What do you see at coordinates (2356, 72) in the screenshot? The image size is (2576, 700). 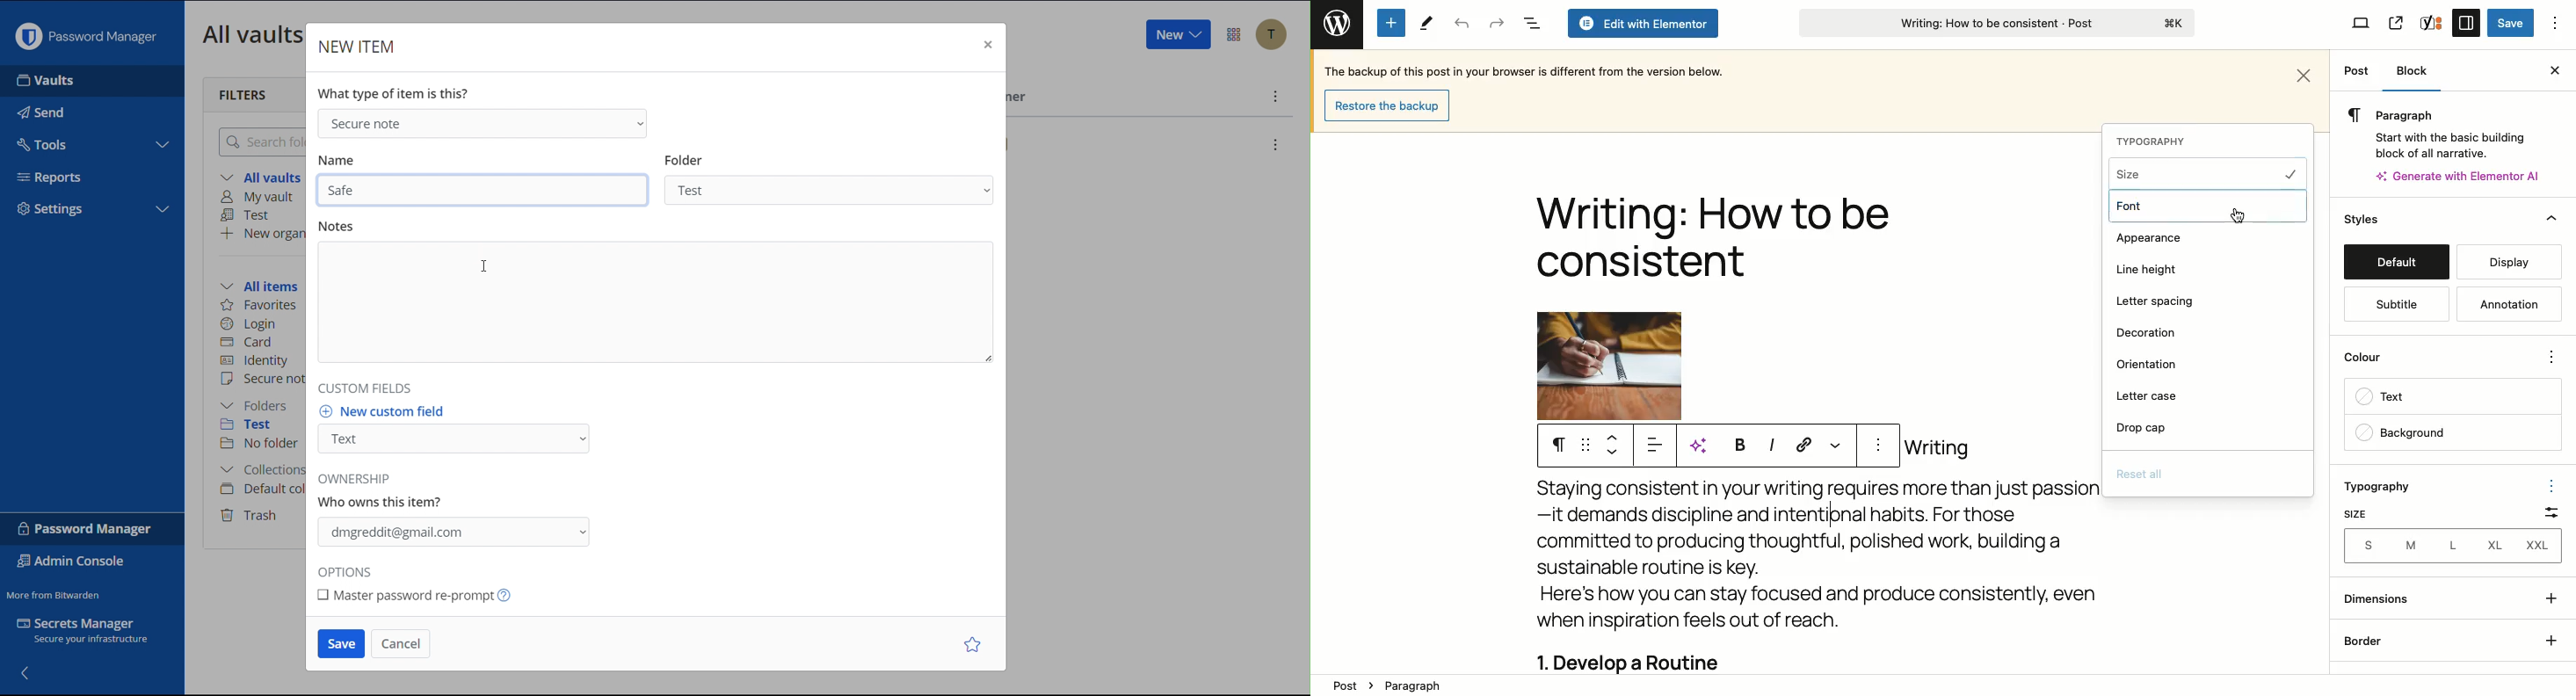 I see `Post` at bounding box center [2356, 72].